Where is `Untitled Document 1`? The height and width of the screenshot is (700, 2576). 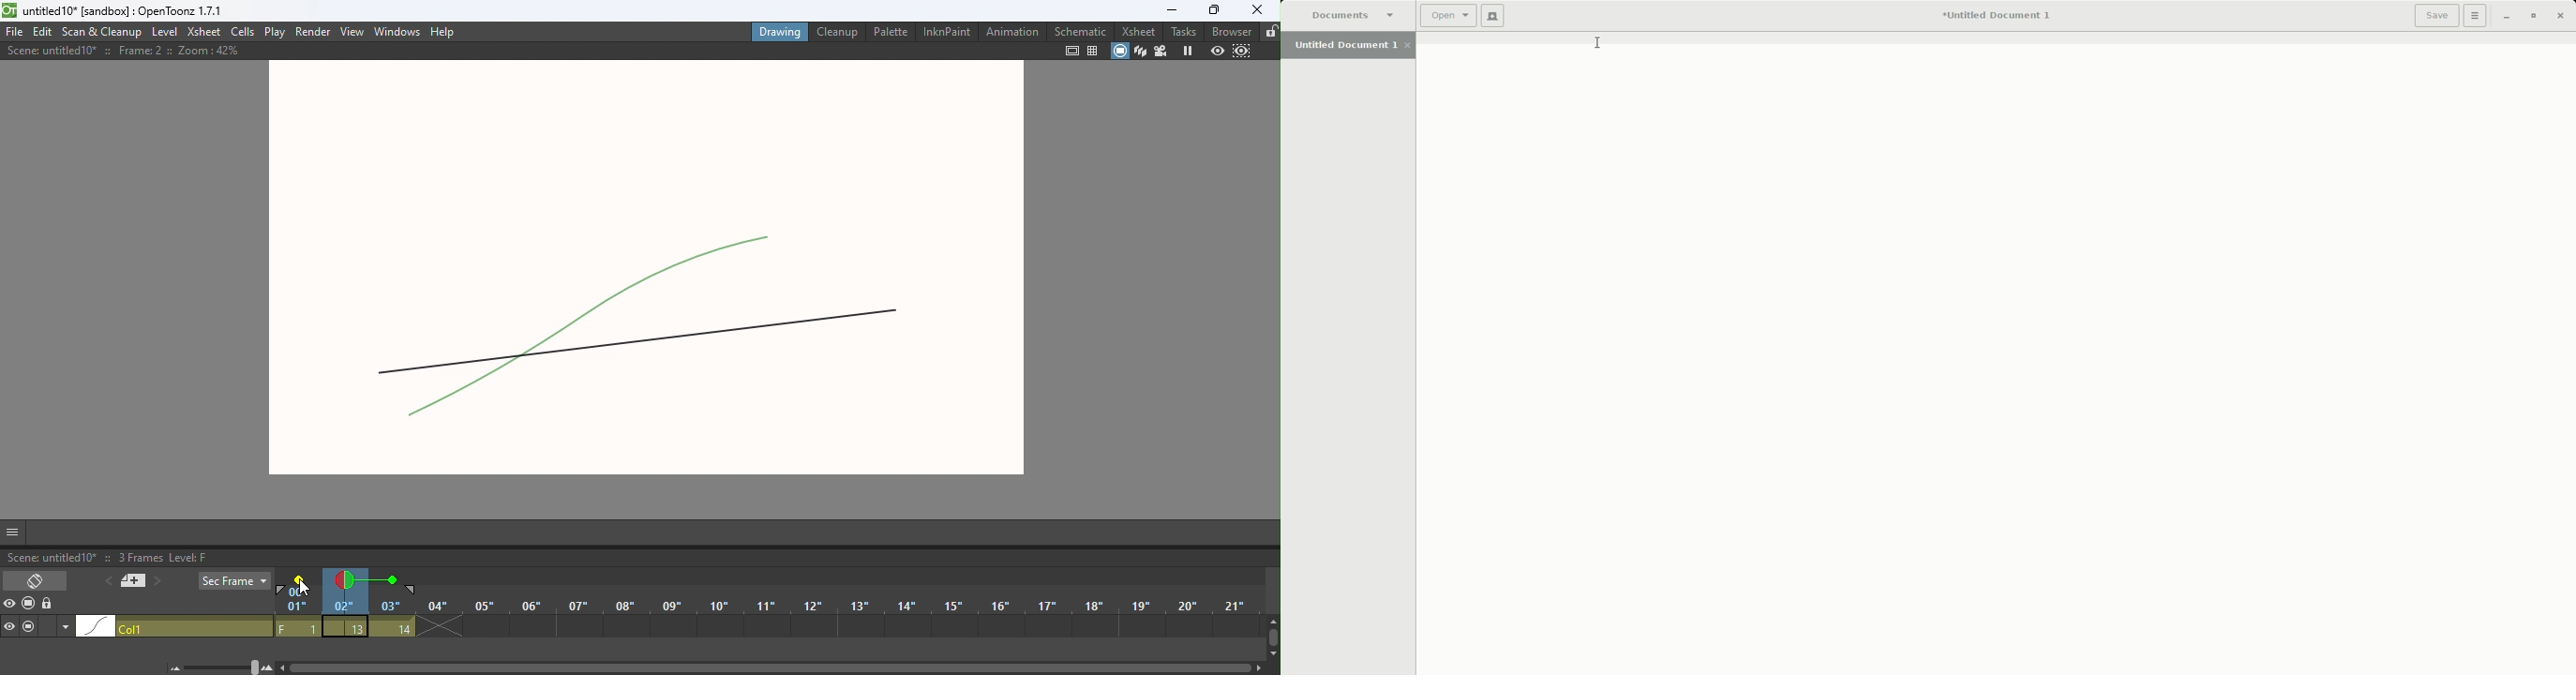
Untitled Document 1 is located at coordinates (1352, 47).